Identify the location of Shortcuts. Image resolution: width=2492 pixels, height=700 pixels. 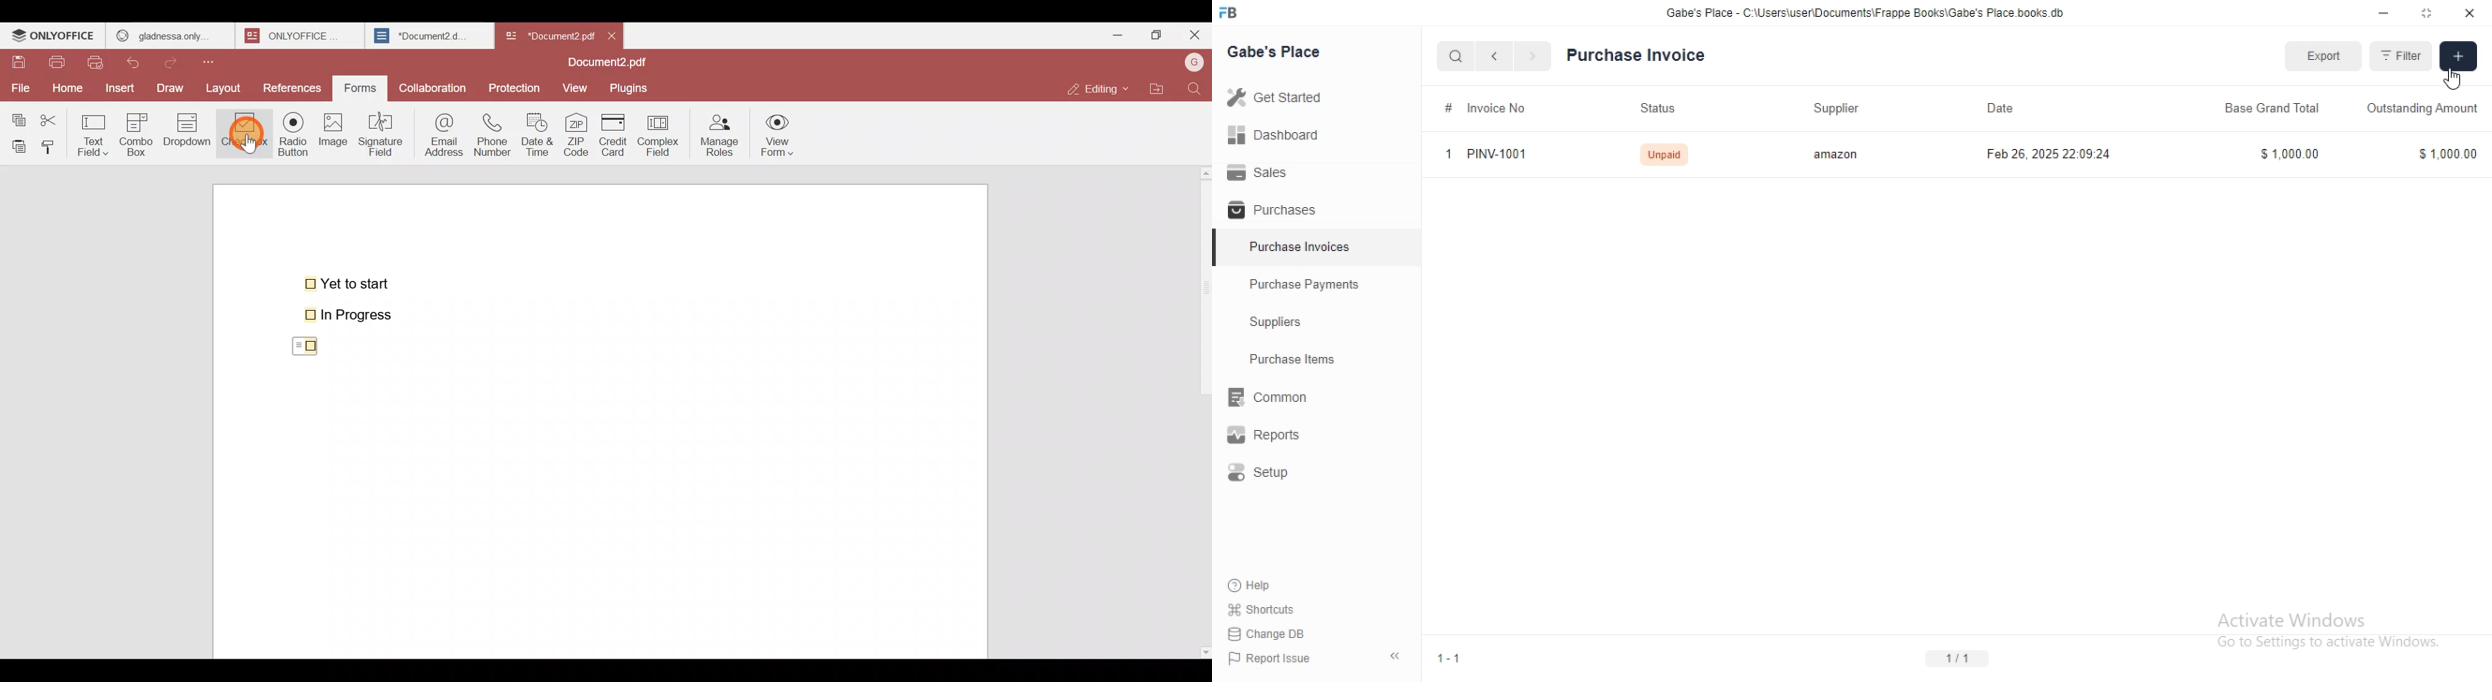
(1262, 609).